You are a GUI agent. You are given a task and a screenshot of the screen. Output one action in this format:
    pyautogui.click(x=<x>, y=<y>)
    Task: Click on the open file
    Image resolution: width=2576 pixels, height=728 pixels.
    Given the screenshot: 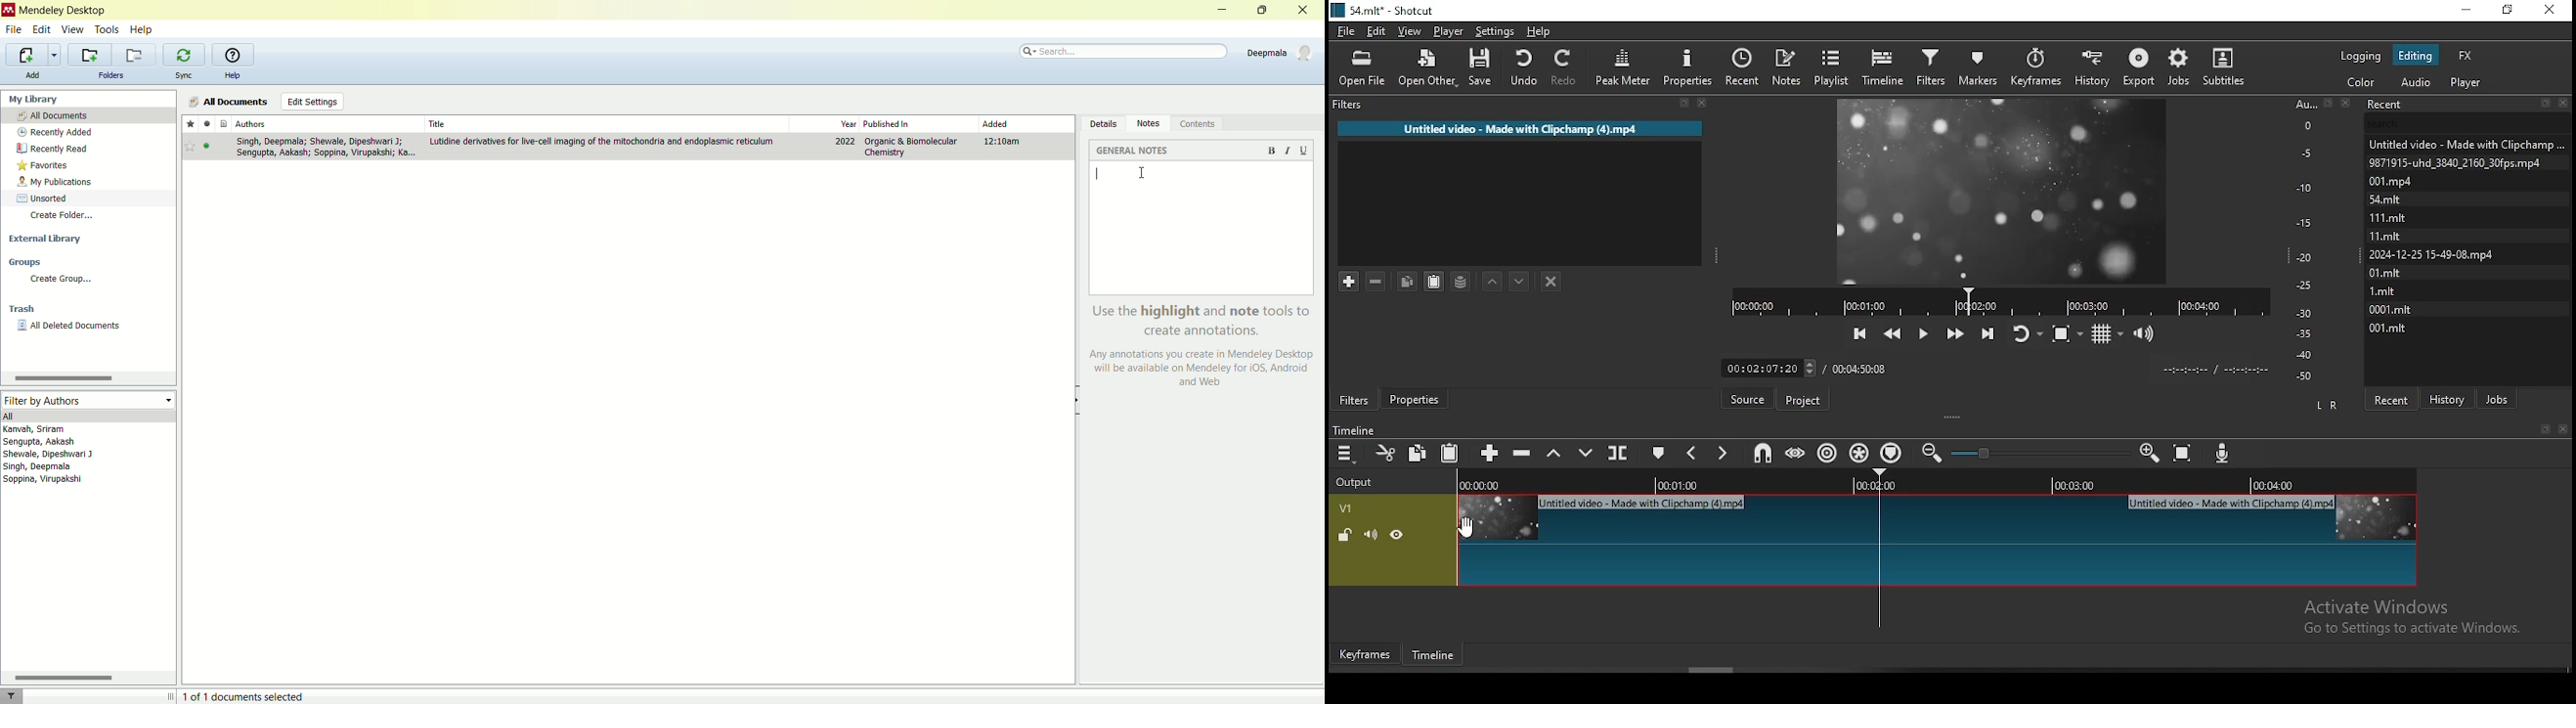 What is the action you would take?
    pyautogui.click(x=1362, y=67)
    